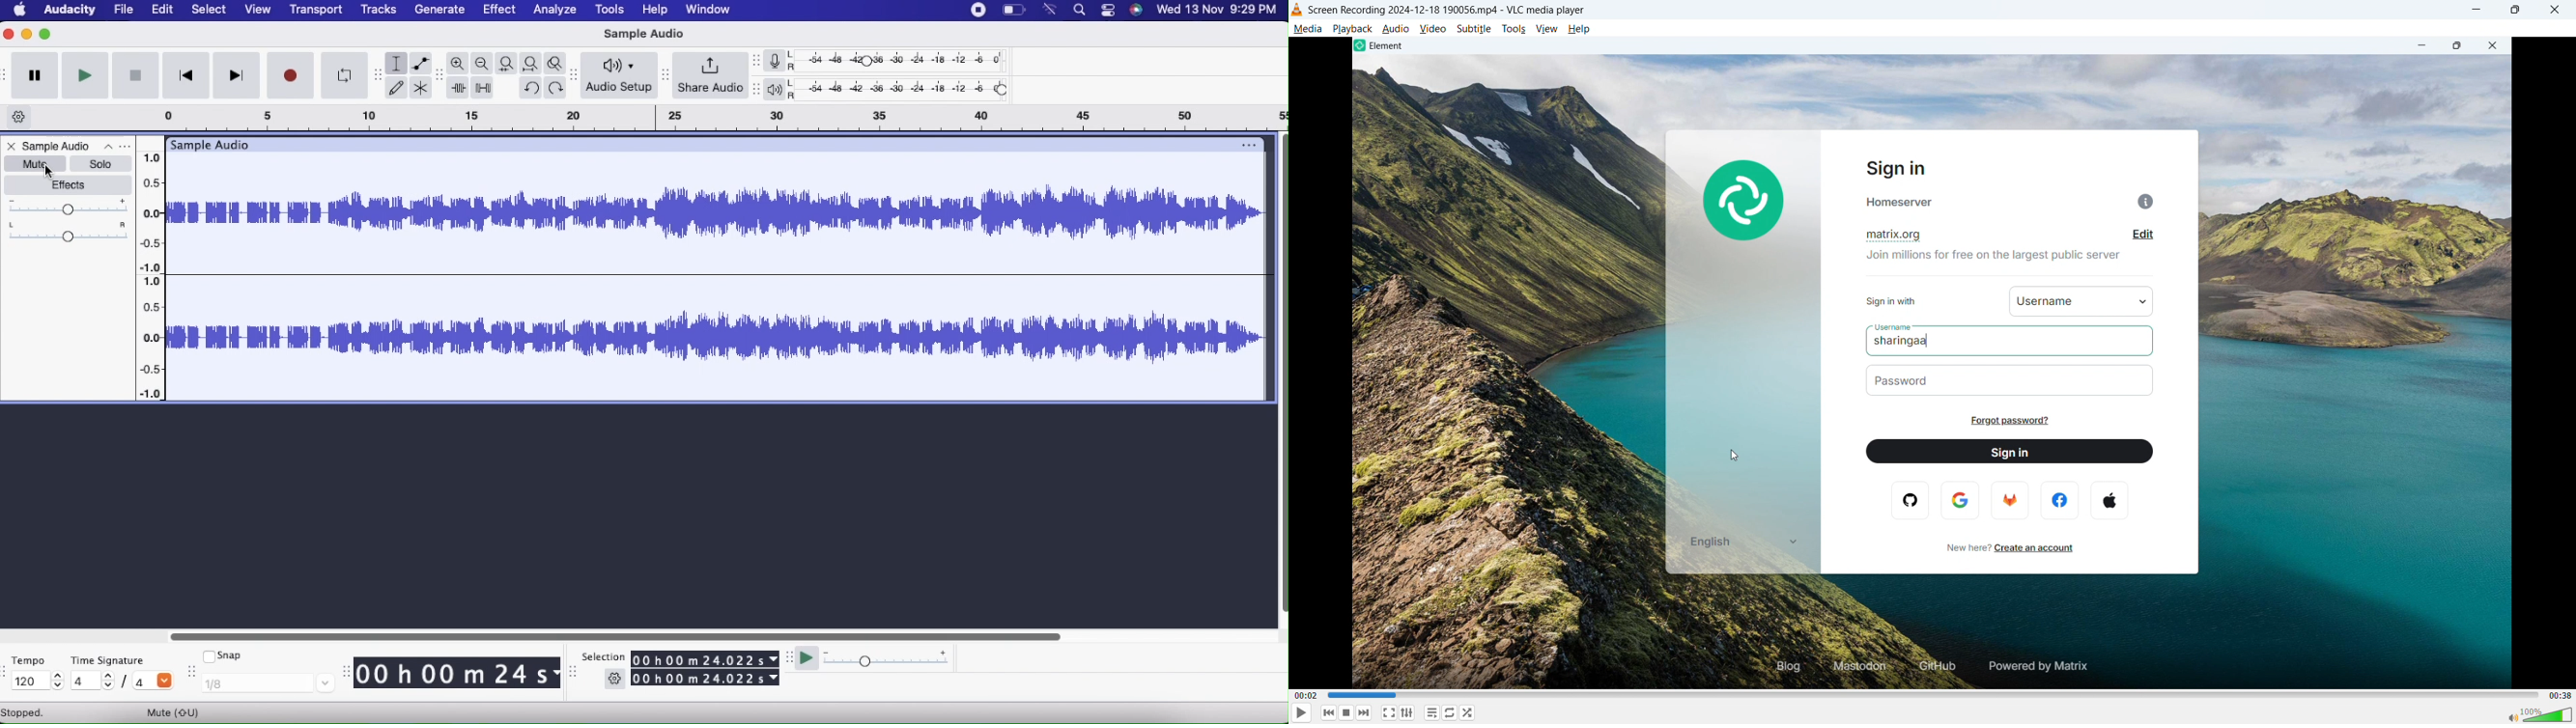 The height and width of the screenshot is (728, 2576). Describe the element at coordinates (153, 682) in the screenshot. I see `4` at that location.